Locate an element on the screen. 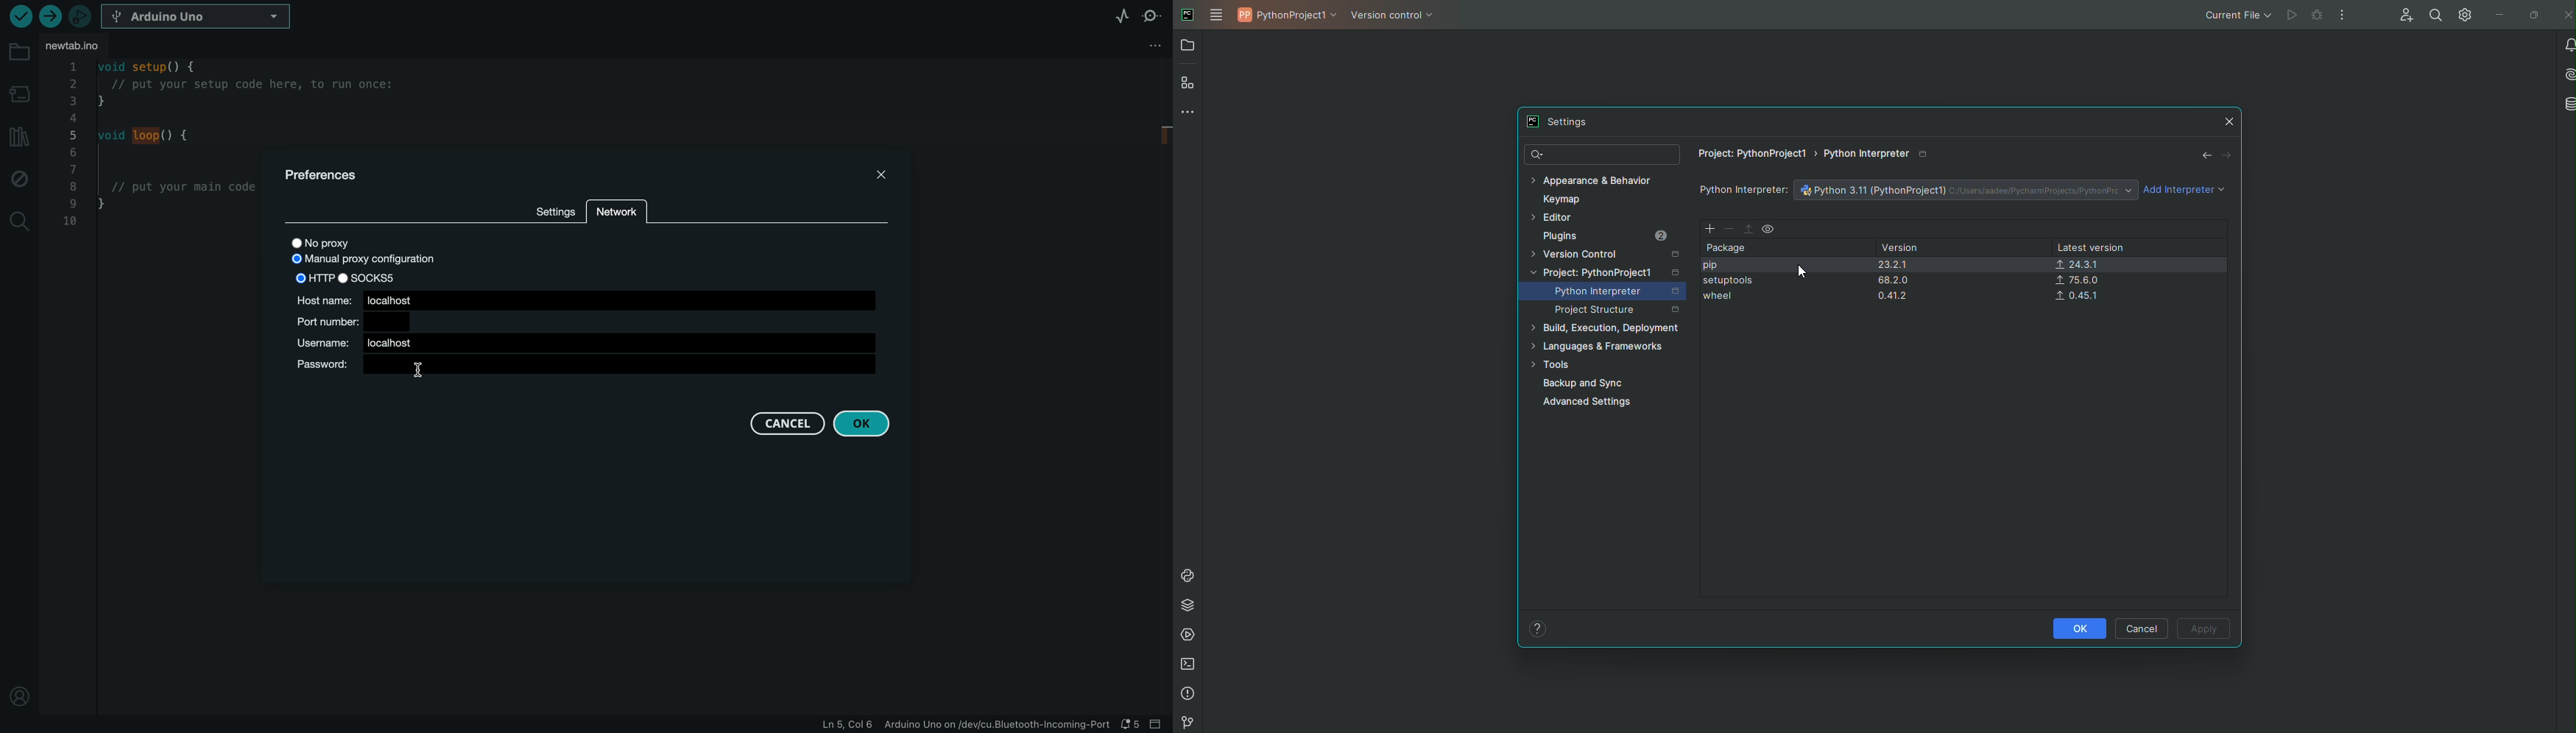 Image resolution: width=2576 pixels, height=756 pixels. Help is located at coordinates (1536, 628).